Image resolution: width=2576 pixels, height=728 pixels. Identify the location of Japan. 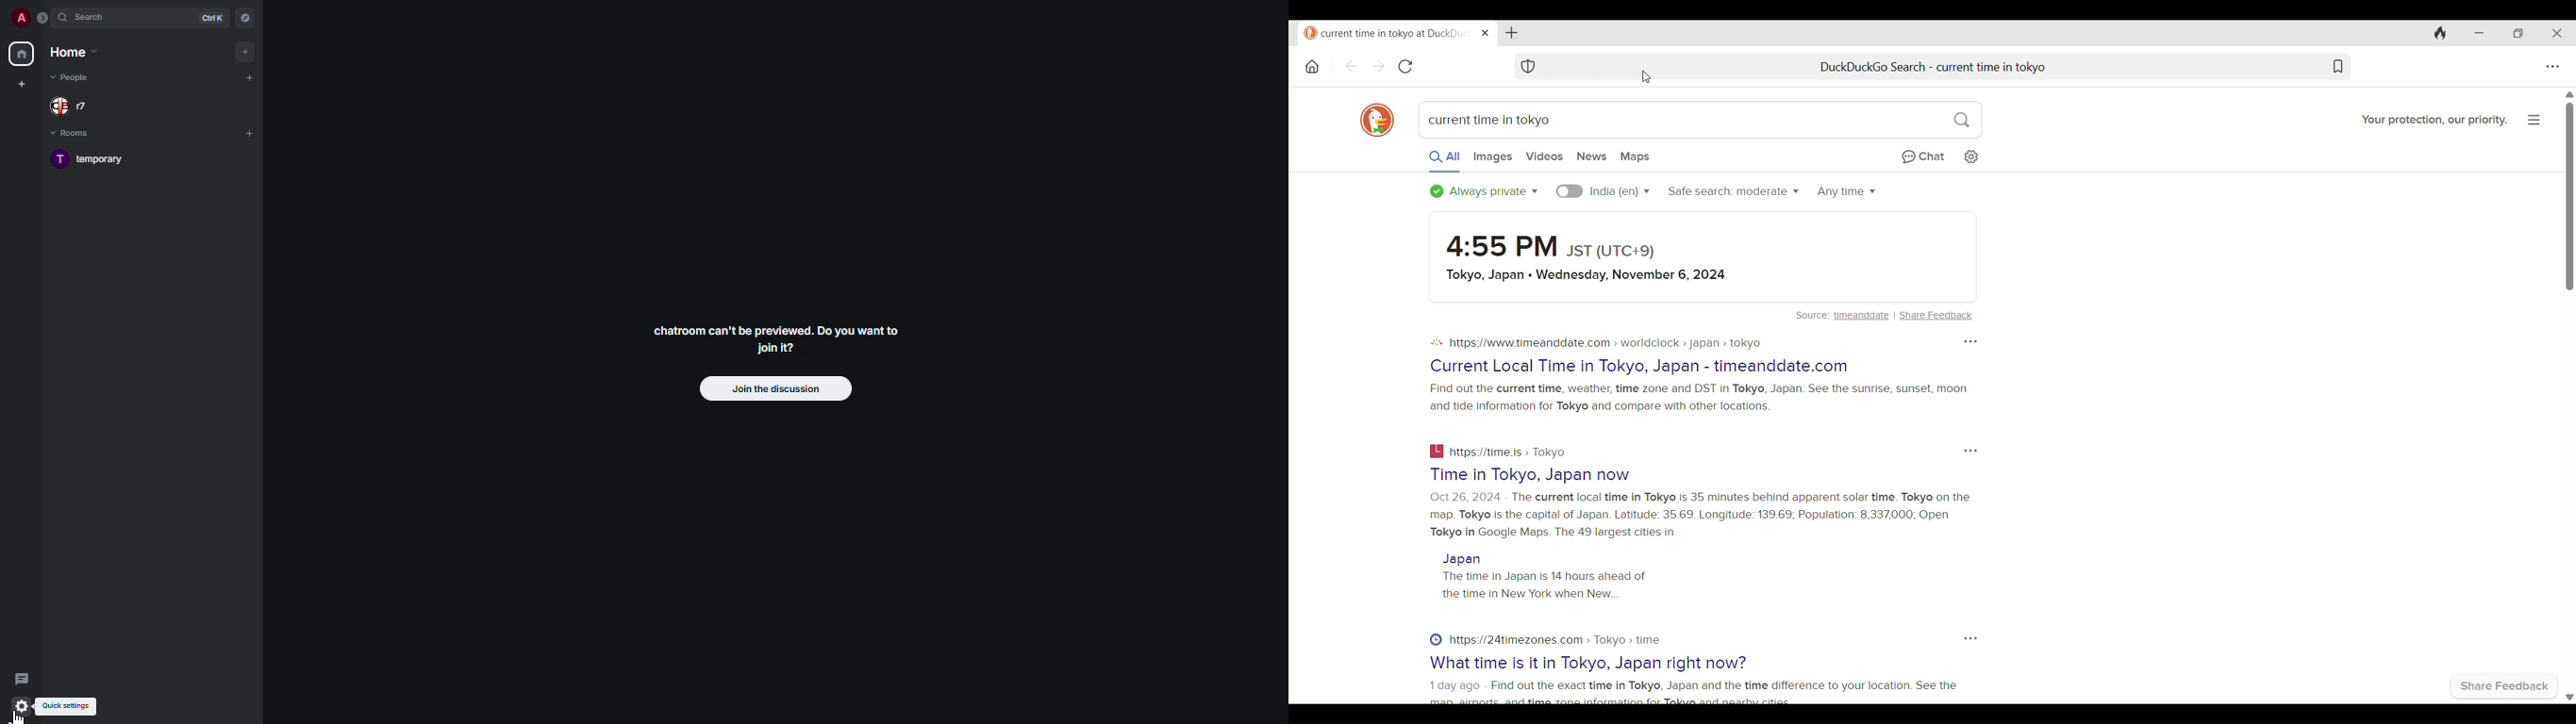
(1462, 560).